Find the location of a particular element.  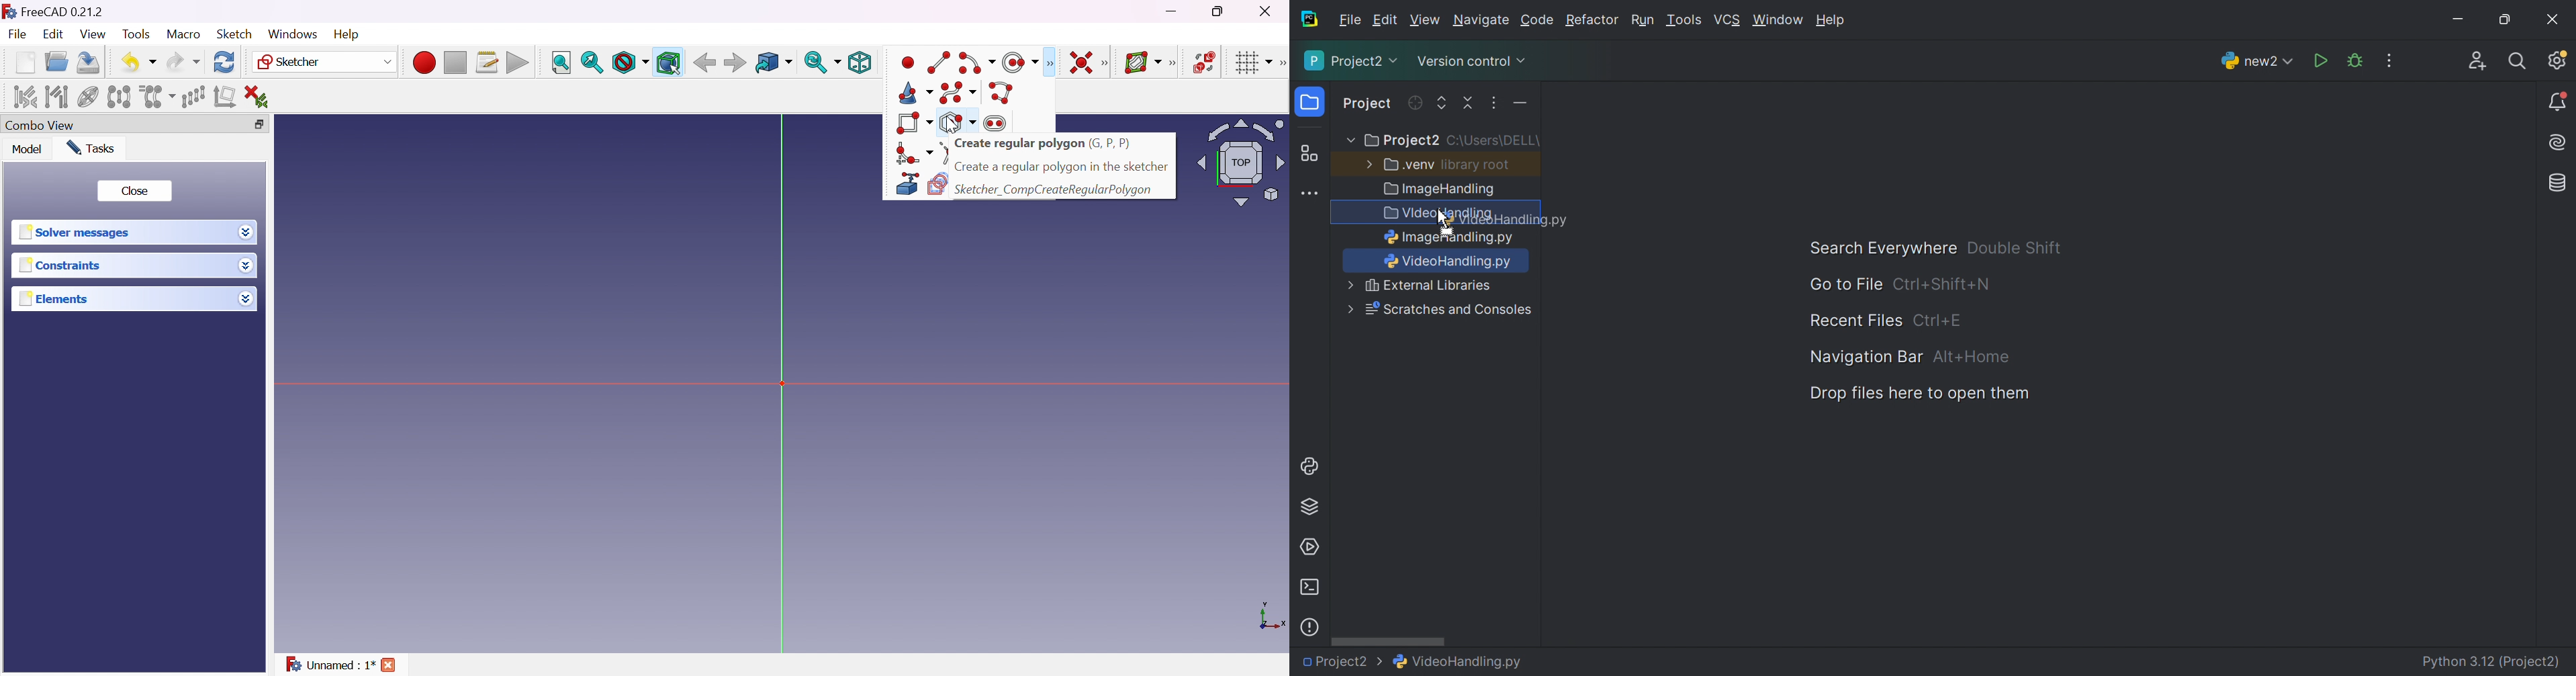

Viewing angle is located at coordinates (1240, 161).